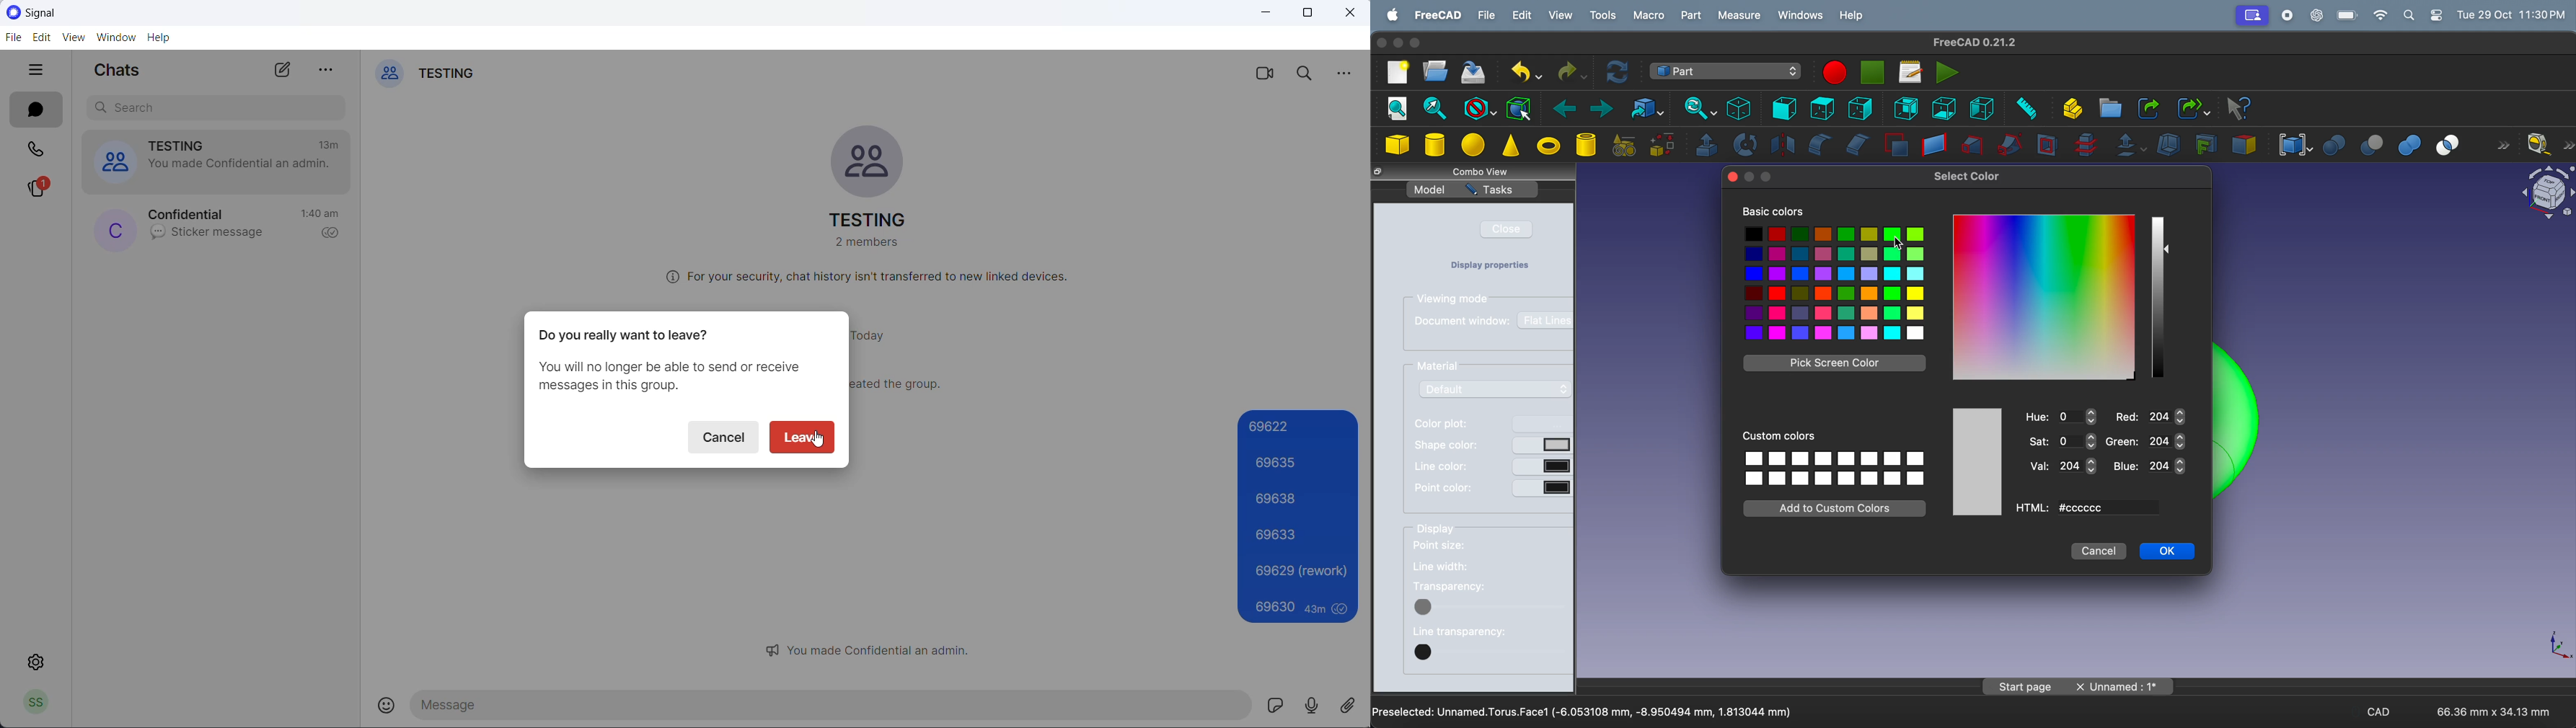 The width and height of the screenshot is (2576, 728). Describe the element at coordinates (2408, 143) in the screenshot. I see `union` at that location.